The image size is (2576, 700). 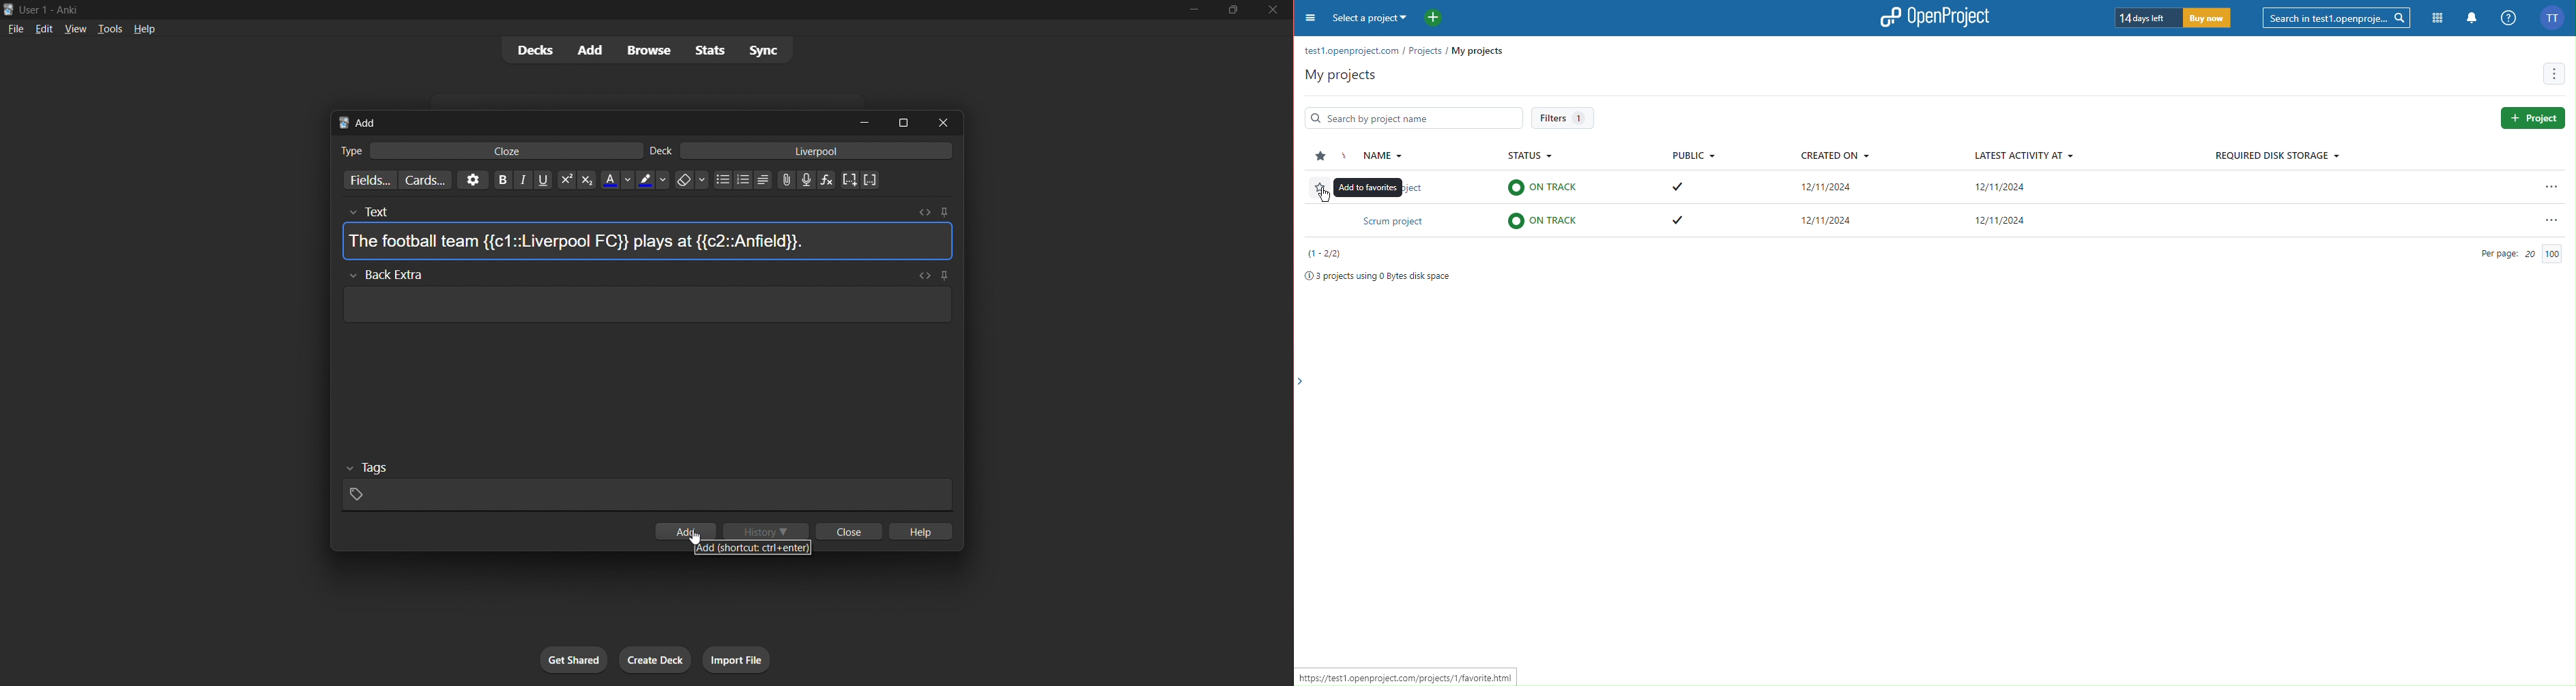 What do you see at coordinates (693, 183) in the screenshot?
I see `erase formatting` at bounding box center [693, 183].